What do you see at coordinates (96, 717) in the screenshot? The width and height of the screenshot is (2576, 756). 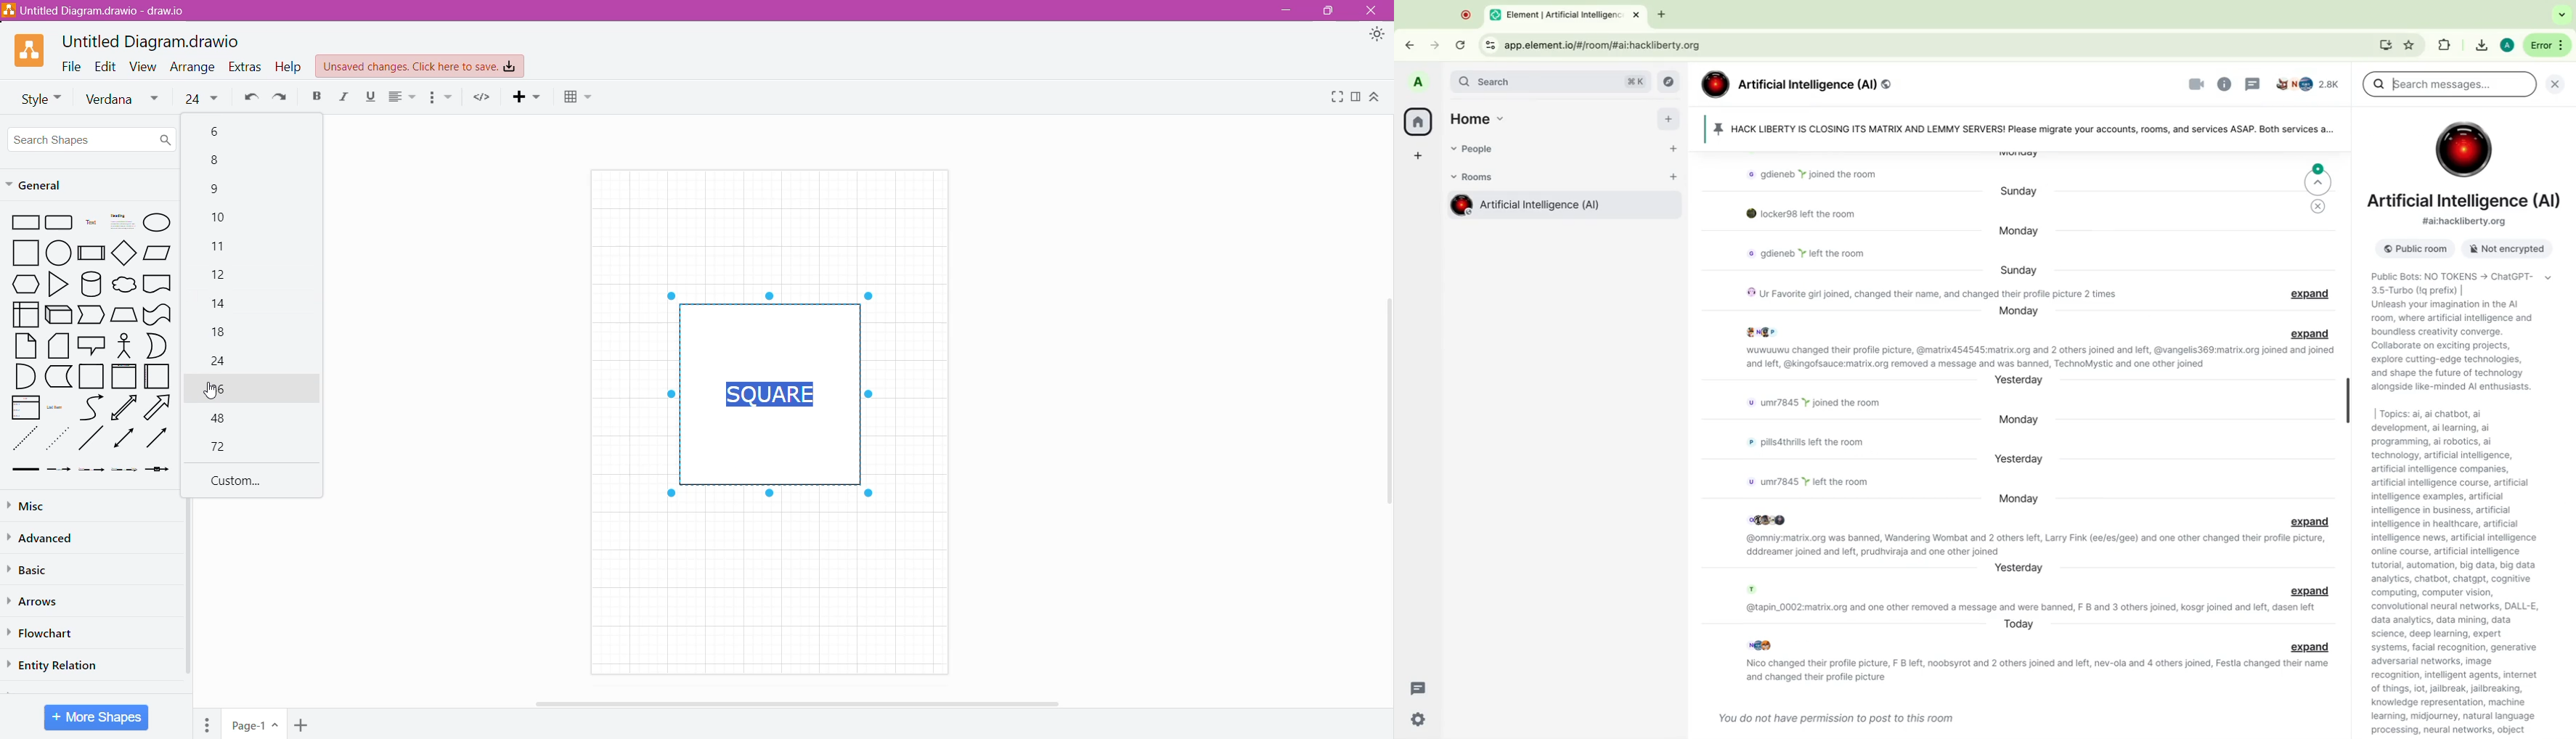 I see `More Shapes` at bounding box center [96, 717].